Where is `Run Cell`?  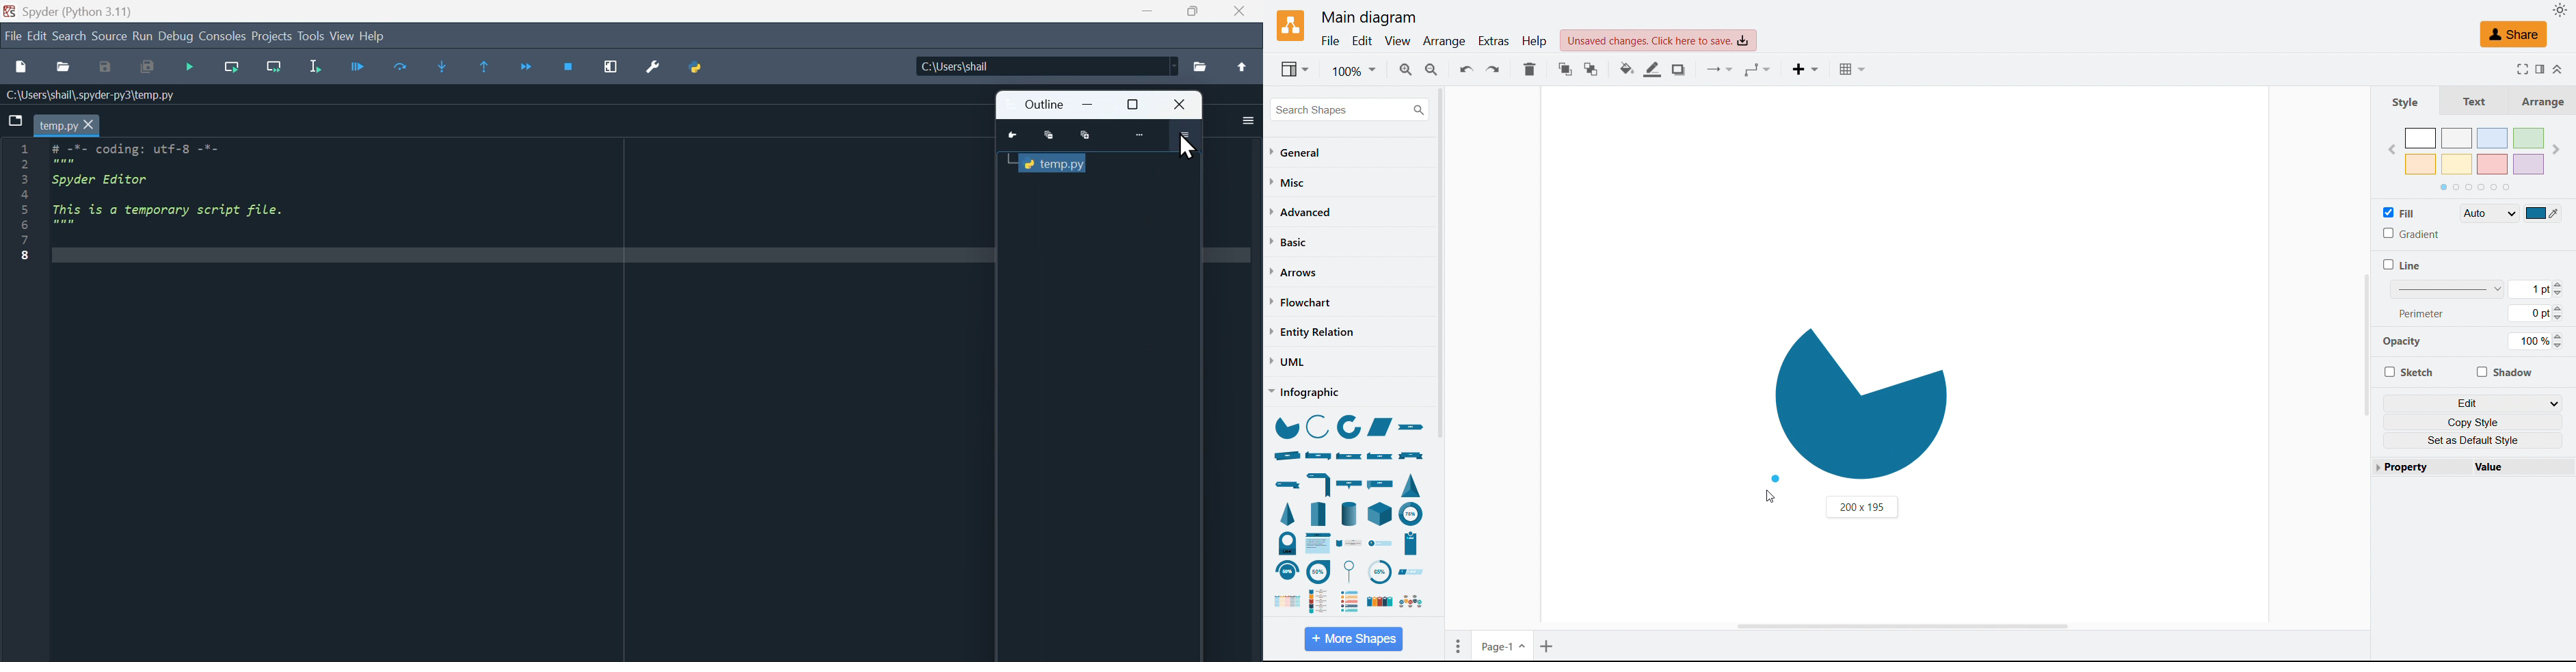 Run Cell is located at coordinates (401, 66).